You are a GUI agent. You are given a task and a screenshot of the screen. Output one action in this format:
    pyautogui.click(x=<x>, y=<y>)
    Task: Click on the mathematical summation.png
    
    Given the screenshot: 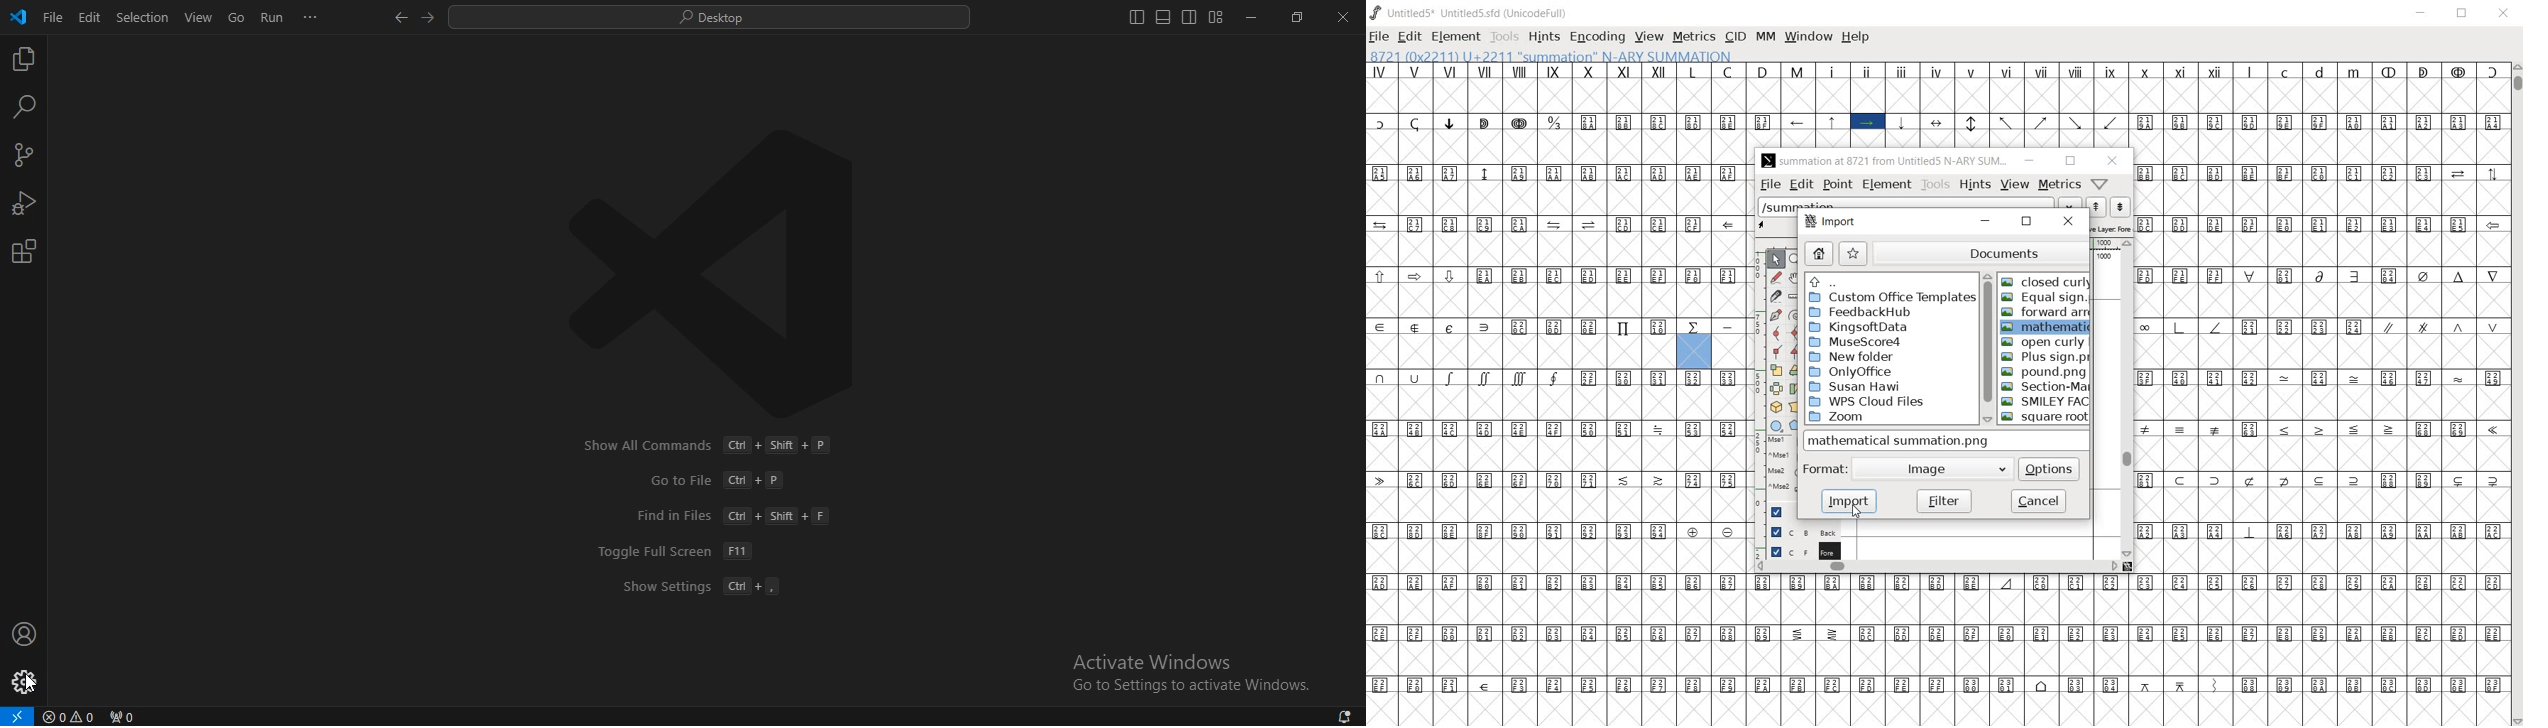 What is the action you would take?
    pyautogui.click(x=1910, y=439)
    